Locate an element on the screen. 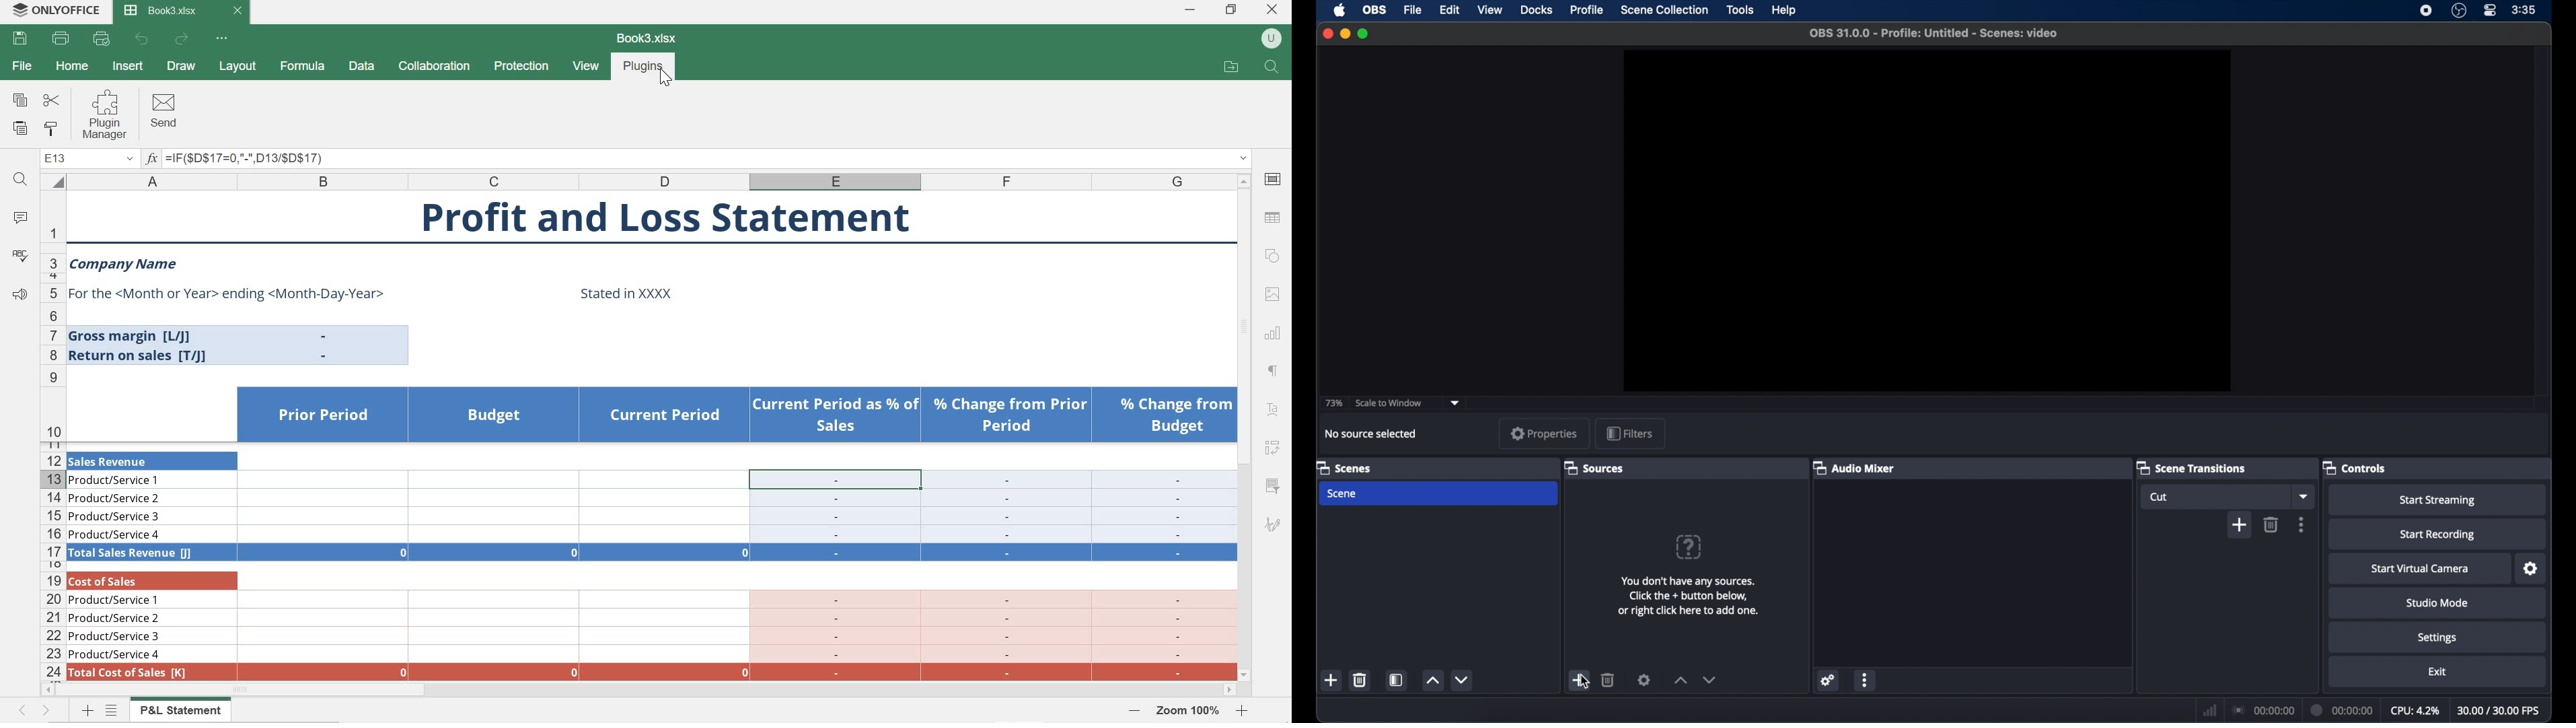 The image size is (2576, 728). Total Sales Revenue [J] is located at coordinates (133, 553).